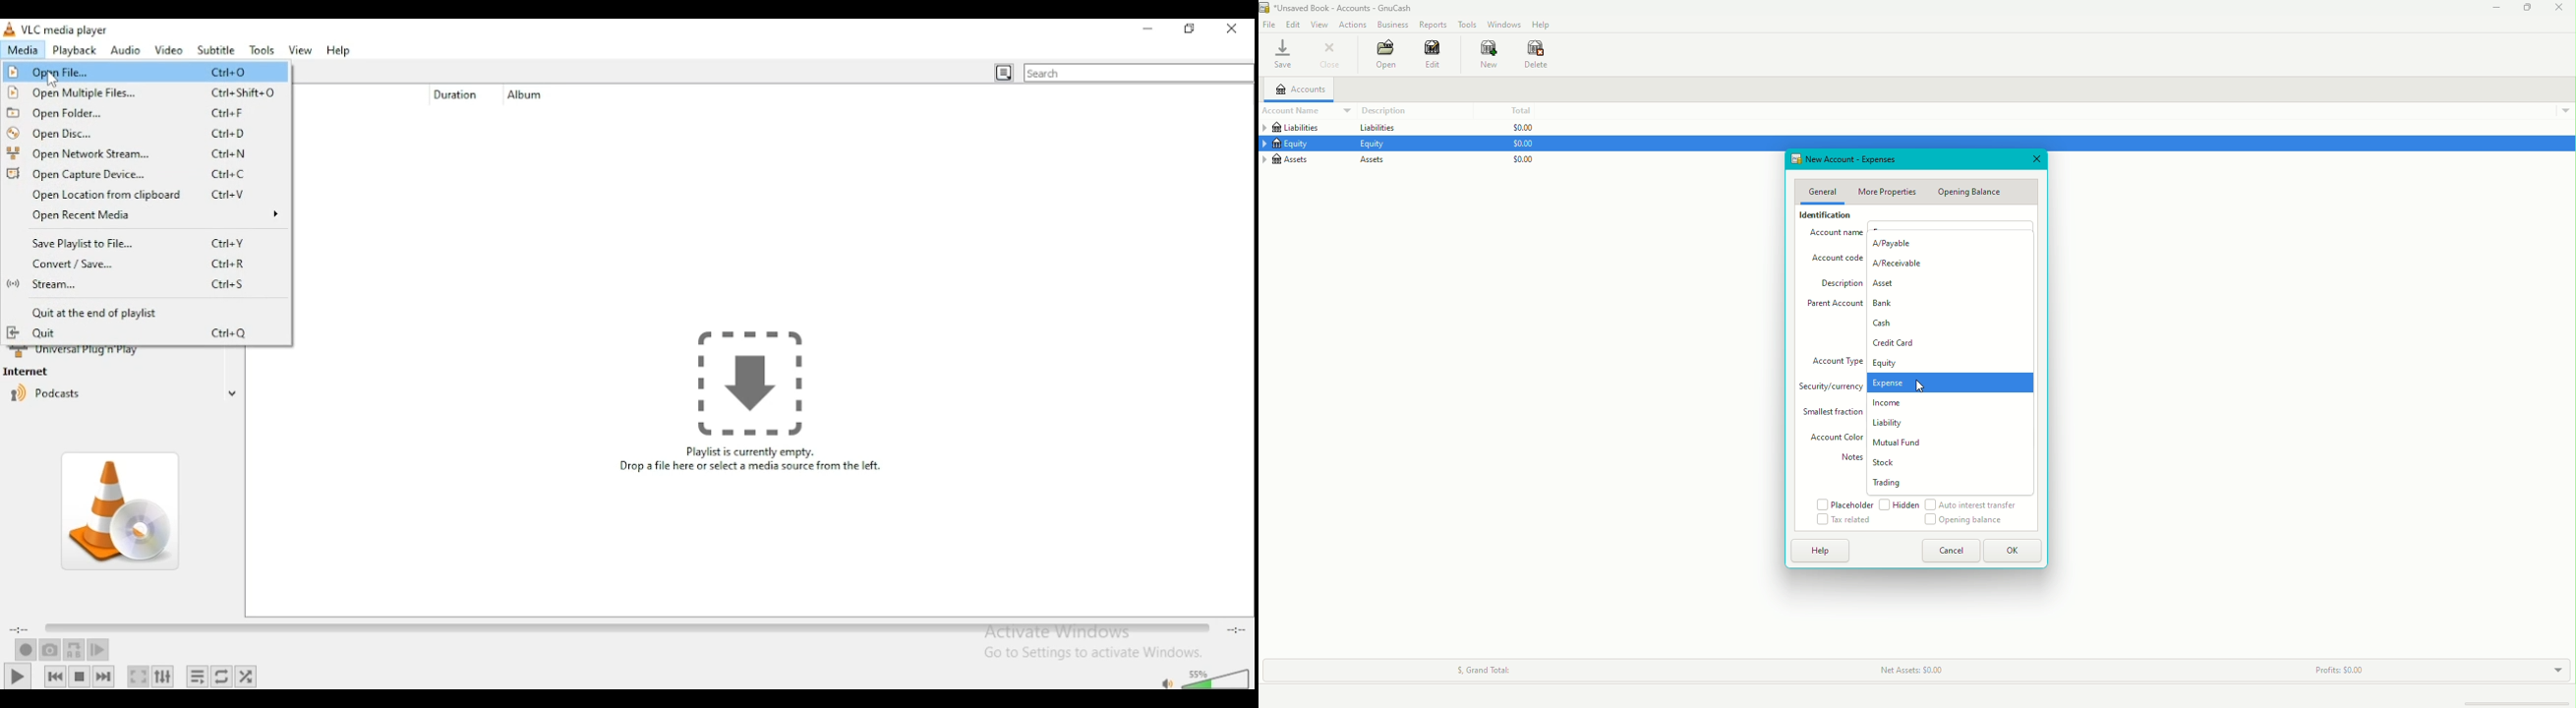 This screenshot has height=728, width=2576. I want to click on New Account, so click(1877, 159).